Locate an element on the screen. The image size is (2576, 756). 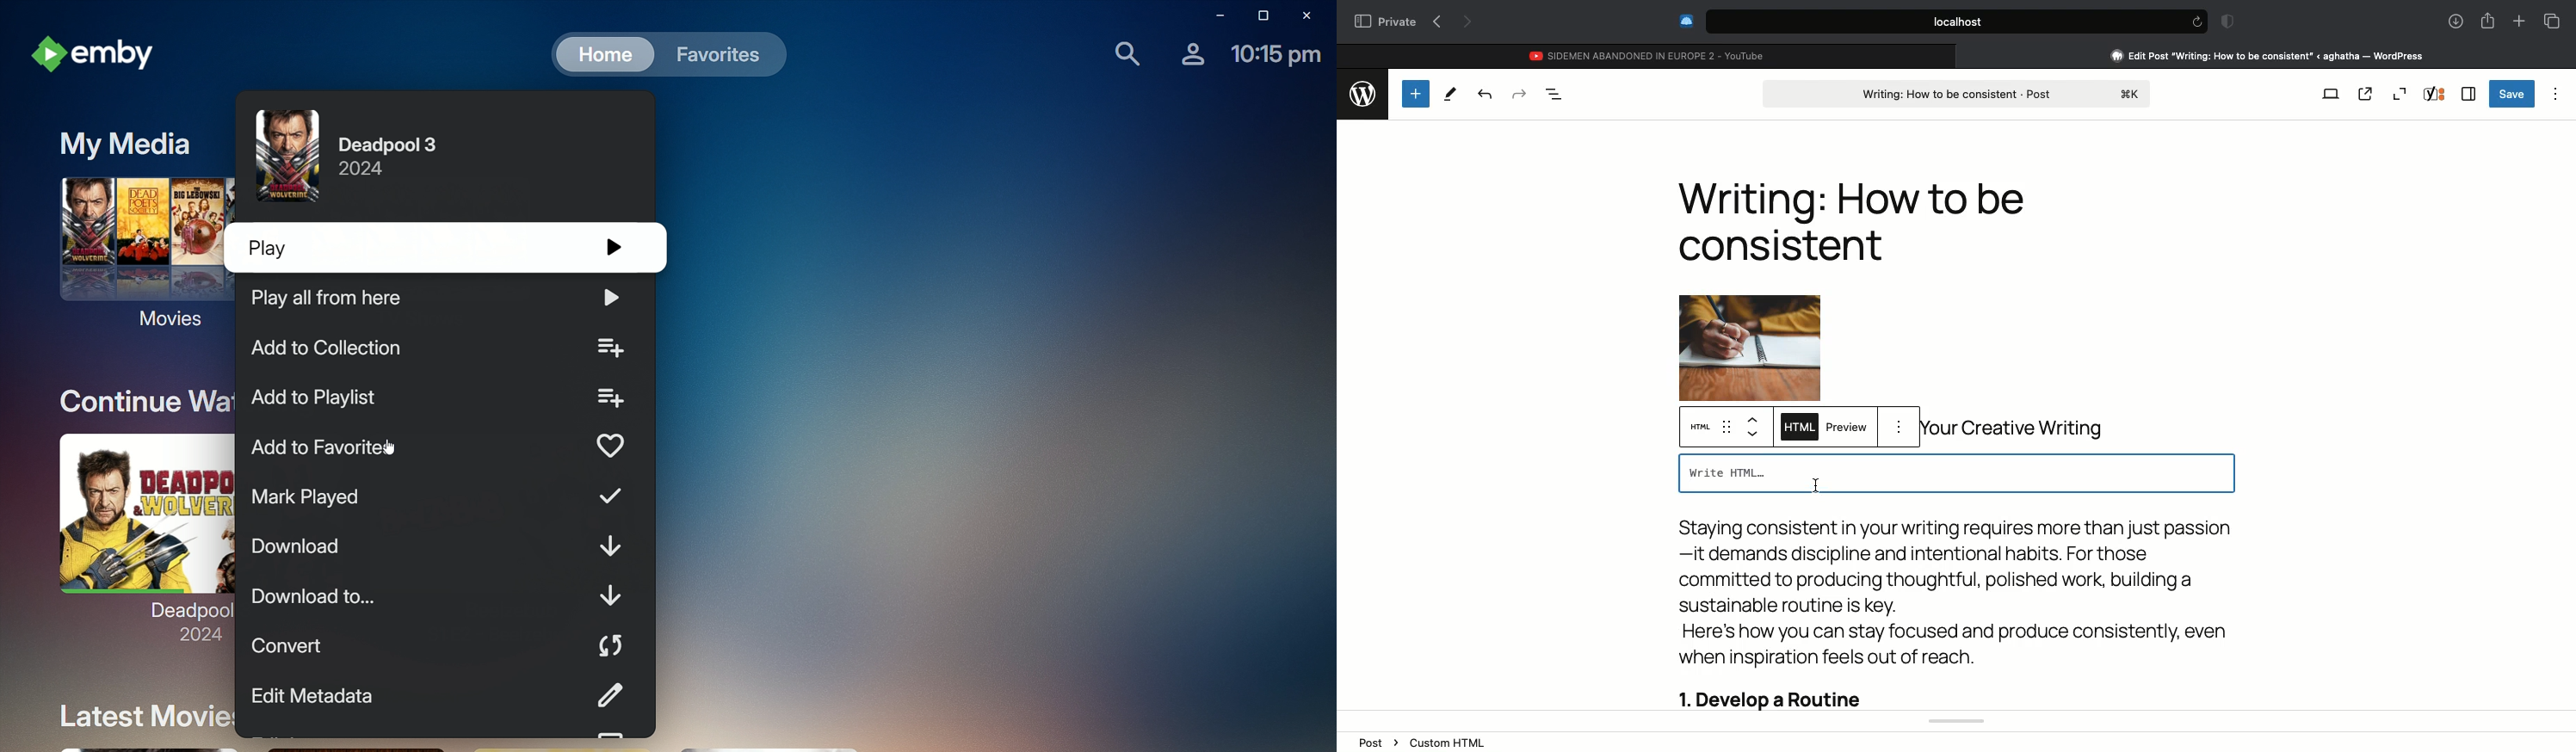
Search bar is located at coordinates (1940, 22).